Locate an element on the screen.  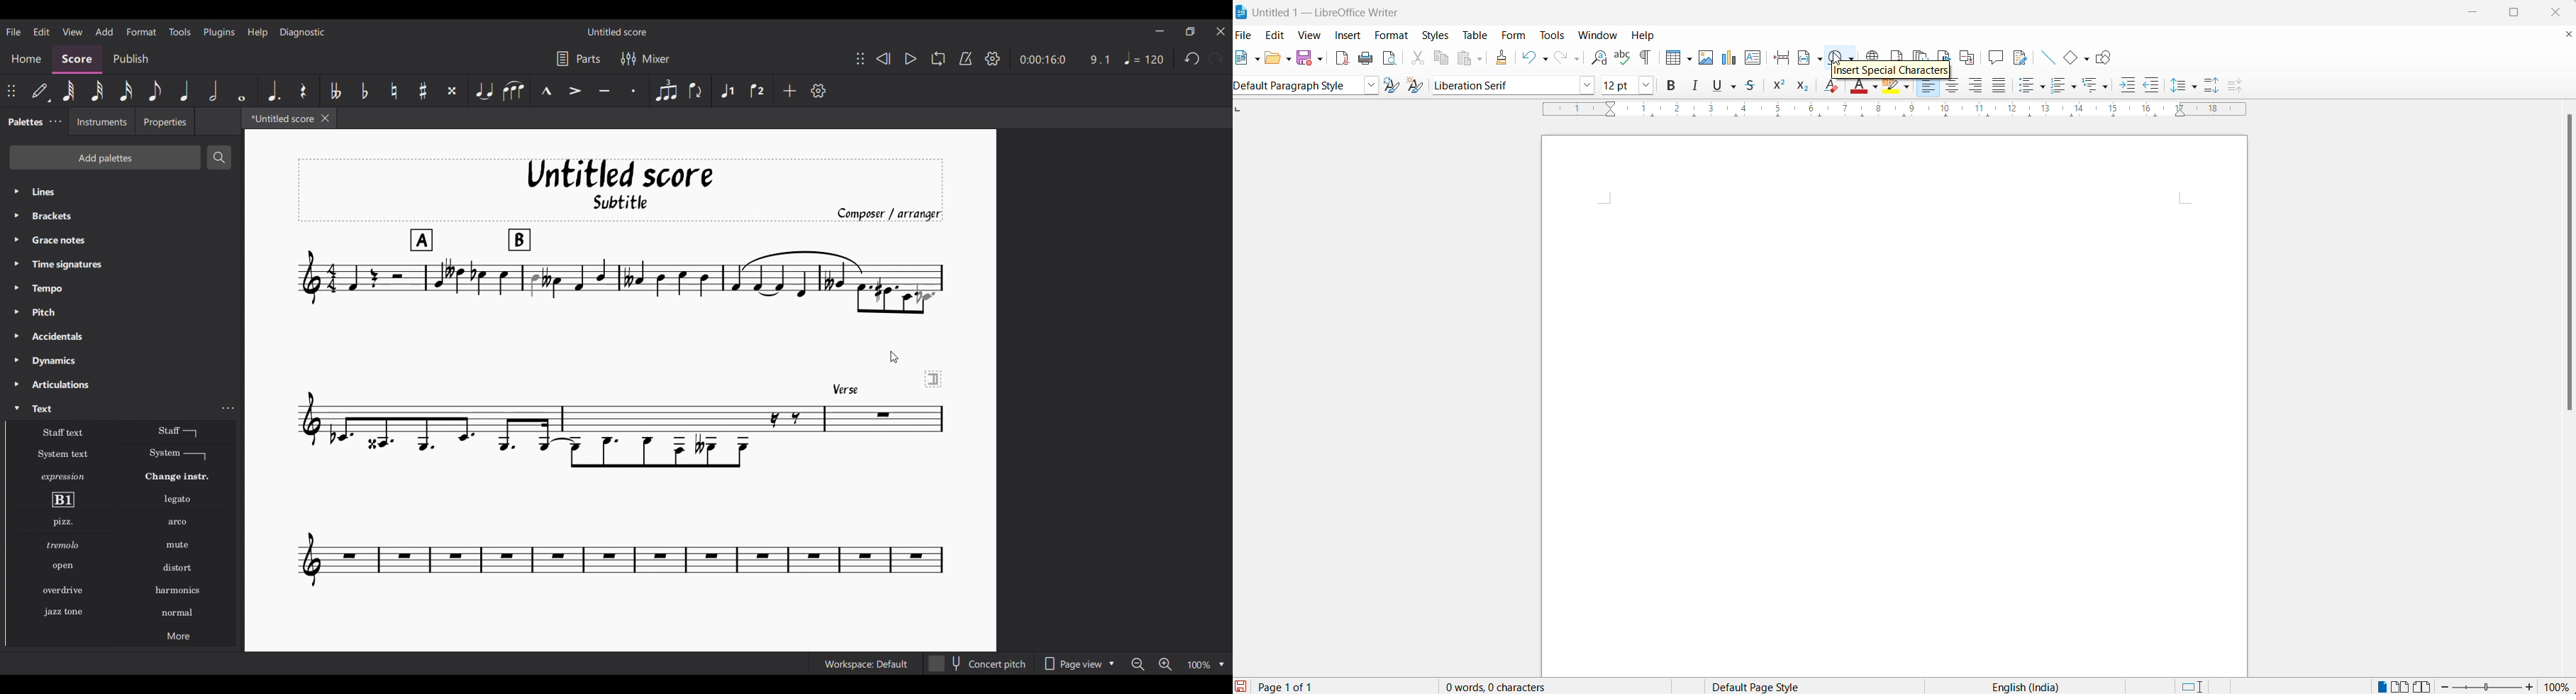
insert chart is located at coordinates (1727, 58).